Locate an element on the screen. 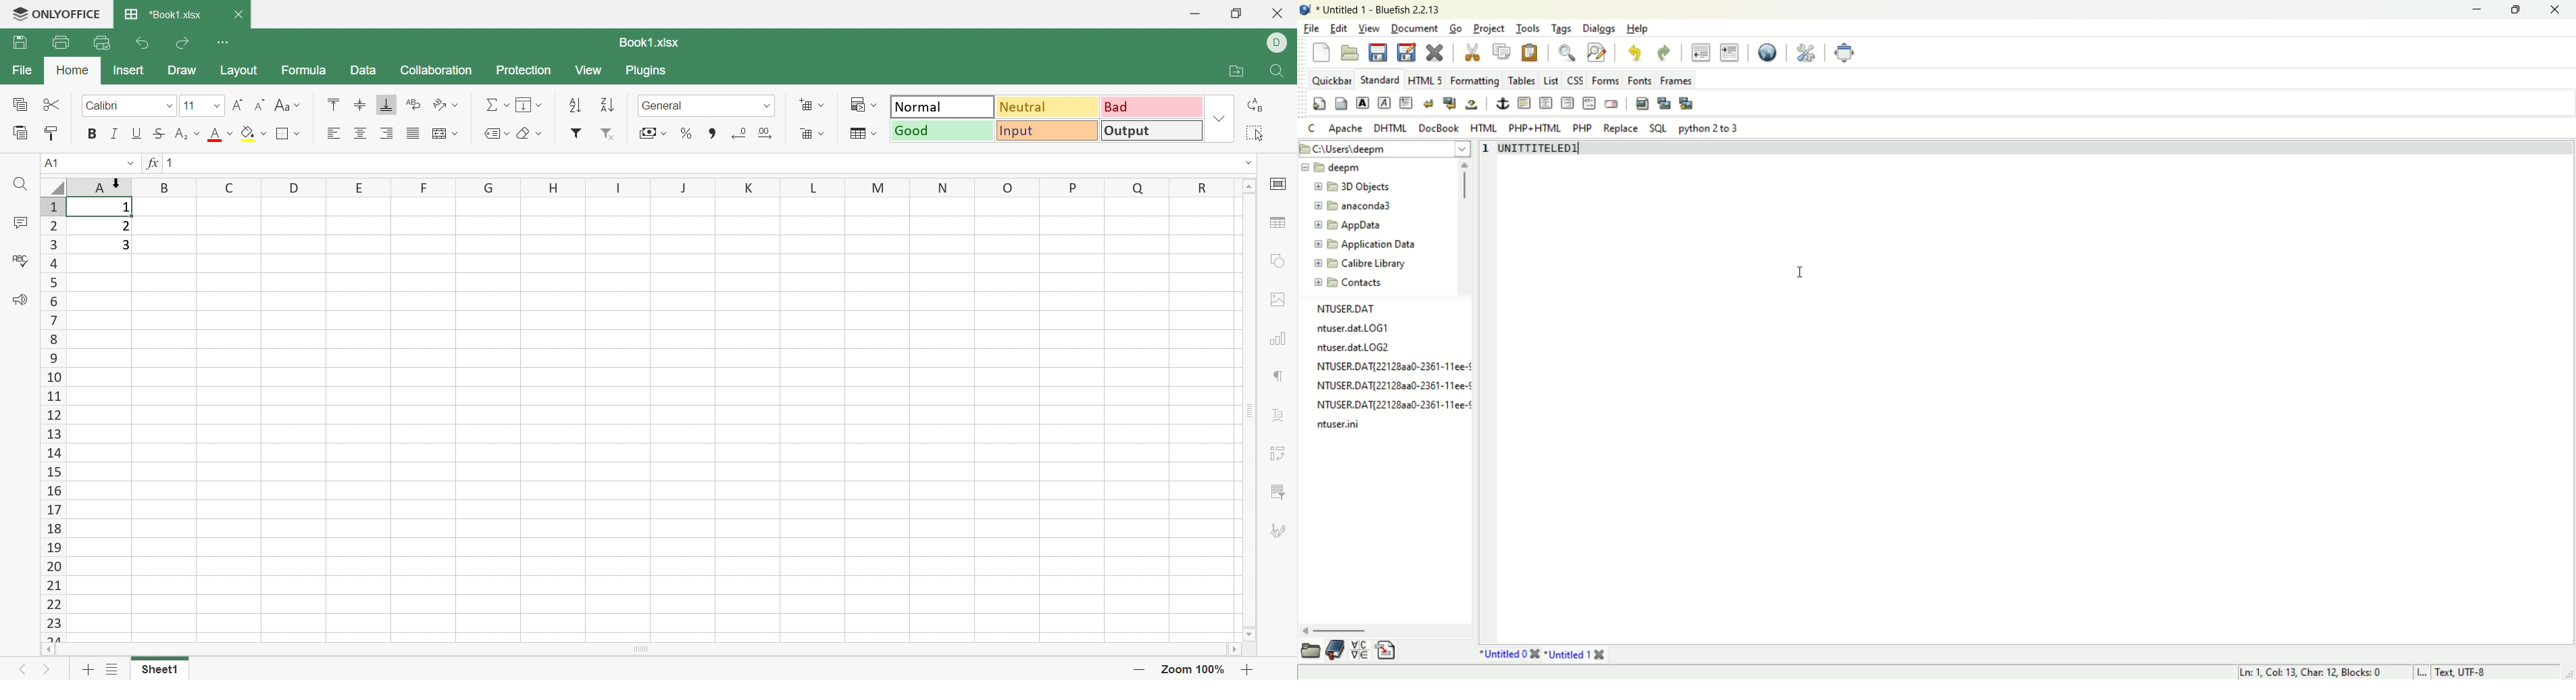 The image size is (2576, 700). Add sheet is located at coordinates (87, 669).